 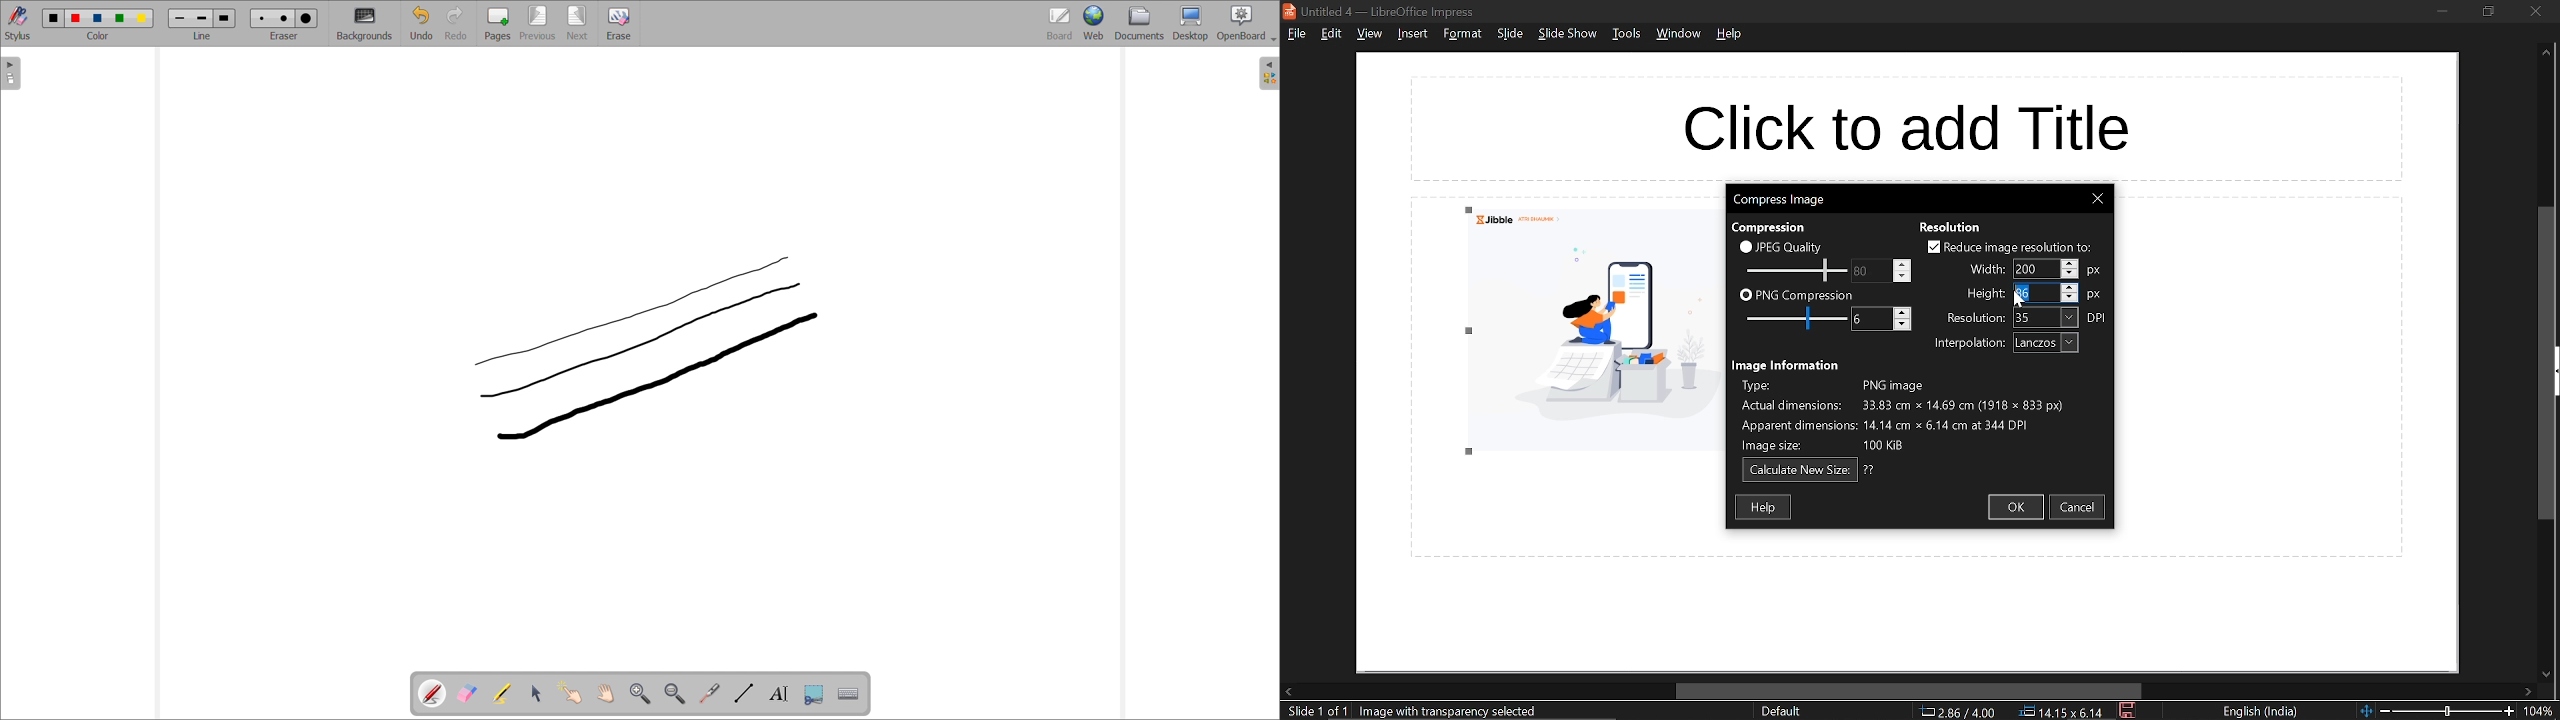 What do you see at coordinates (813, 315) in the screenshot?
I see `cursor` at bounding box center [813, 315].